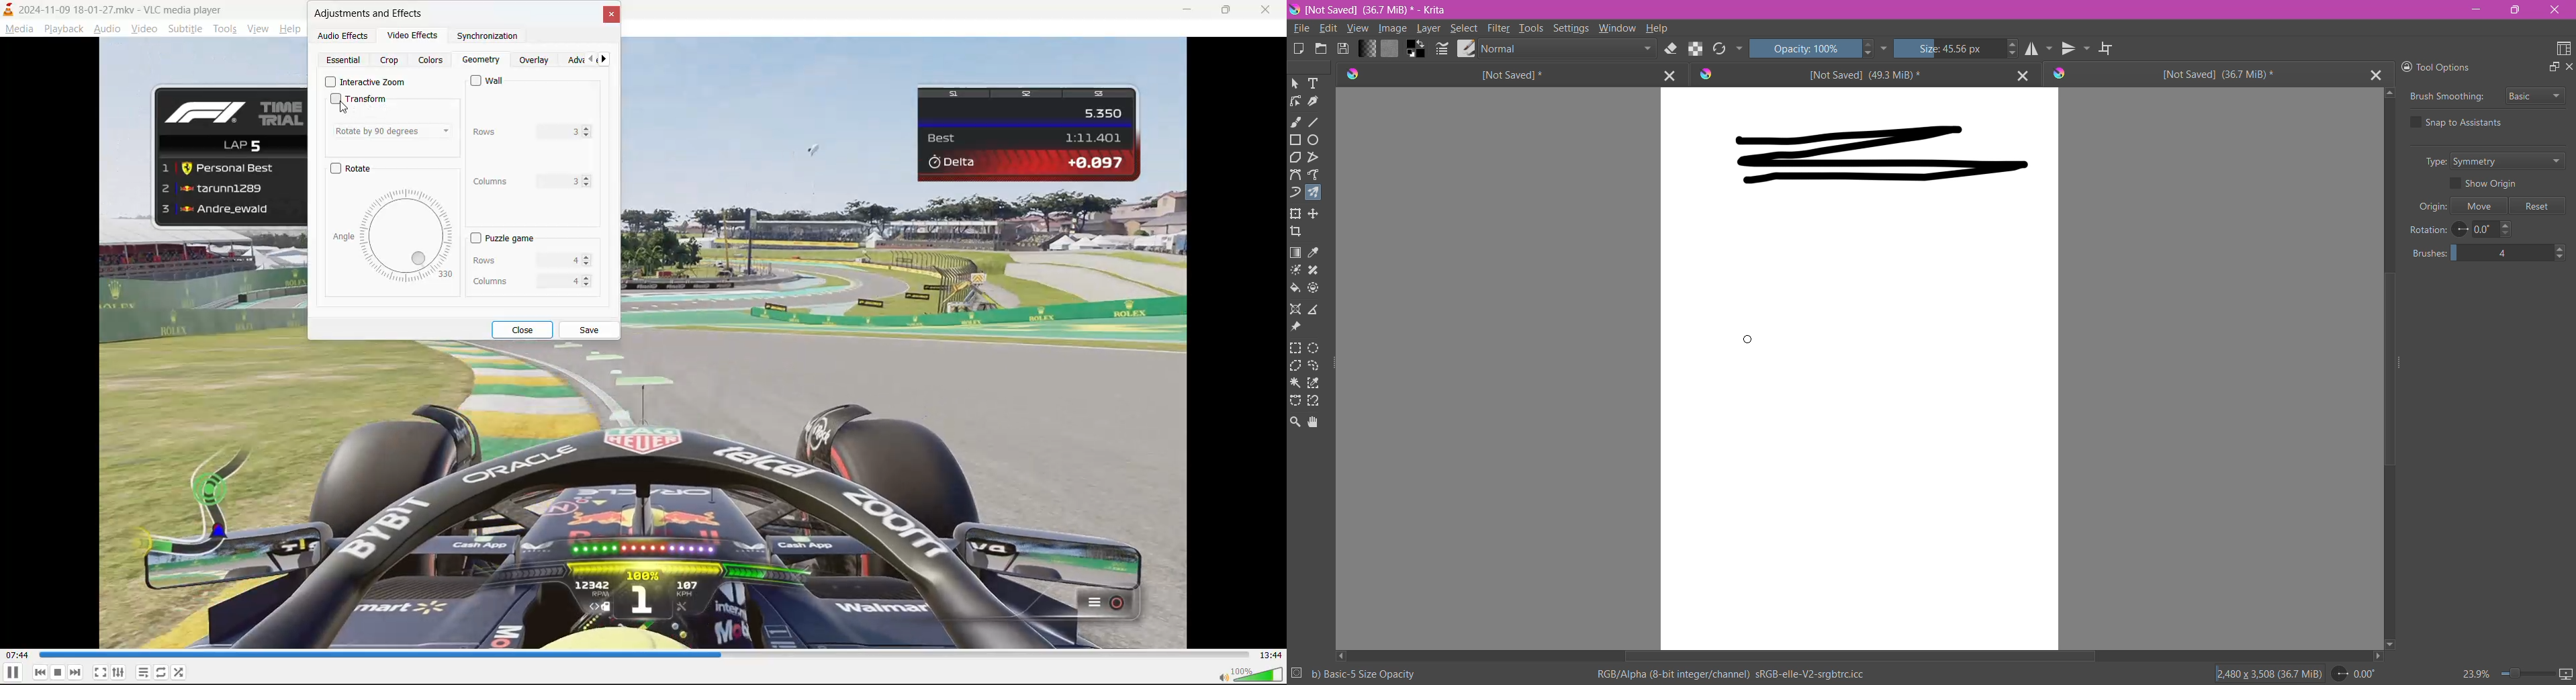  I want to click on Choose Workspace, so click(2563, 49).